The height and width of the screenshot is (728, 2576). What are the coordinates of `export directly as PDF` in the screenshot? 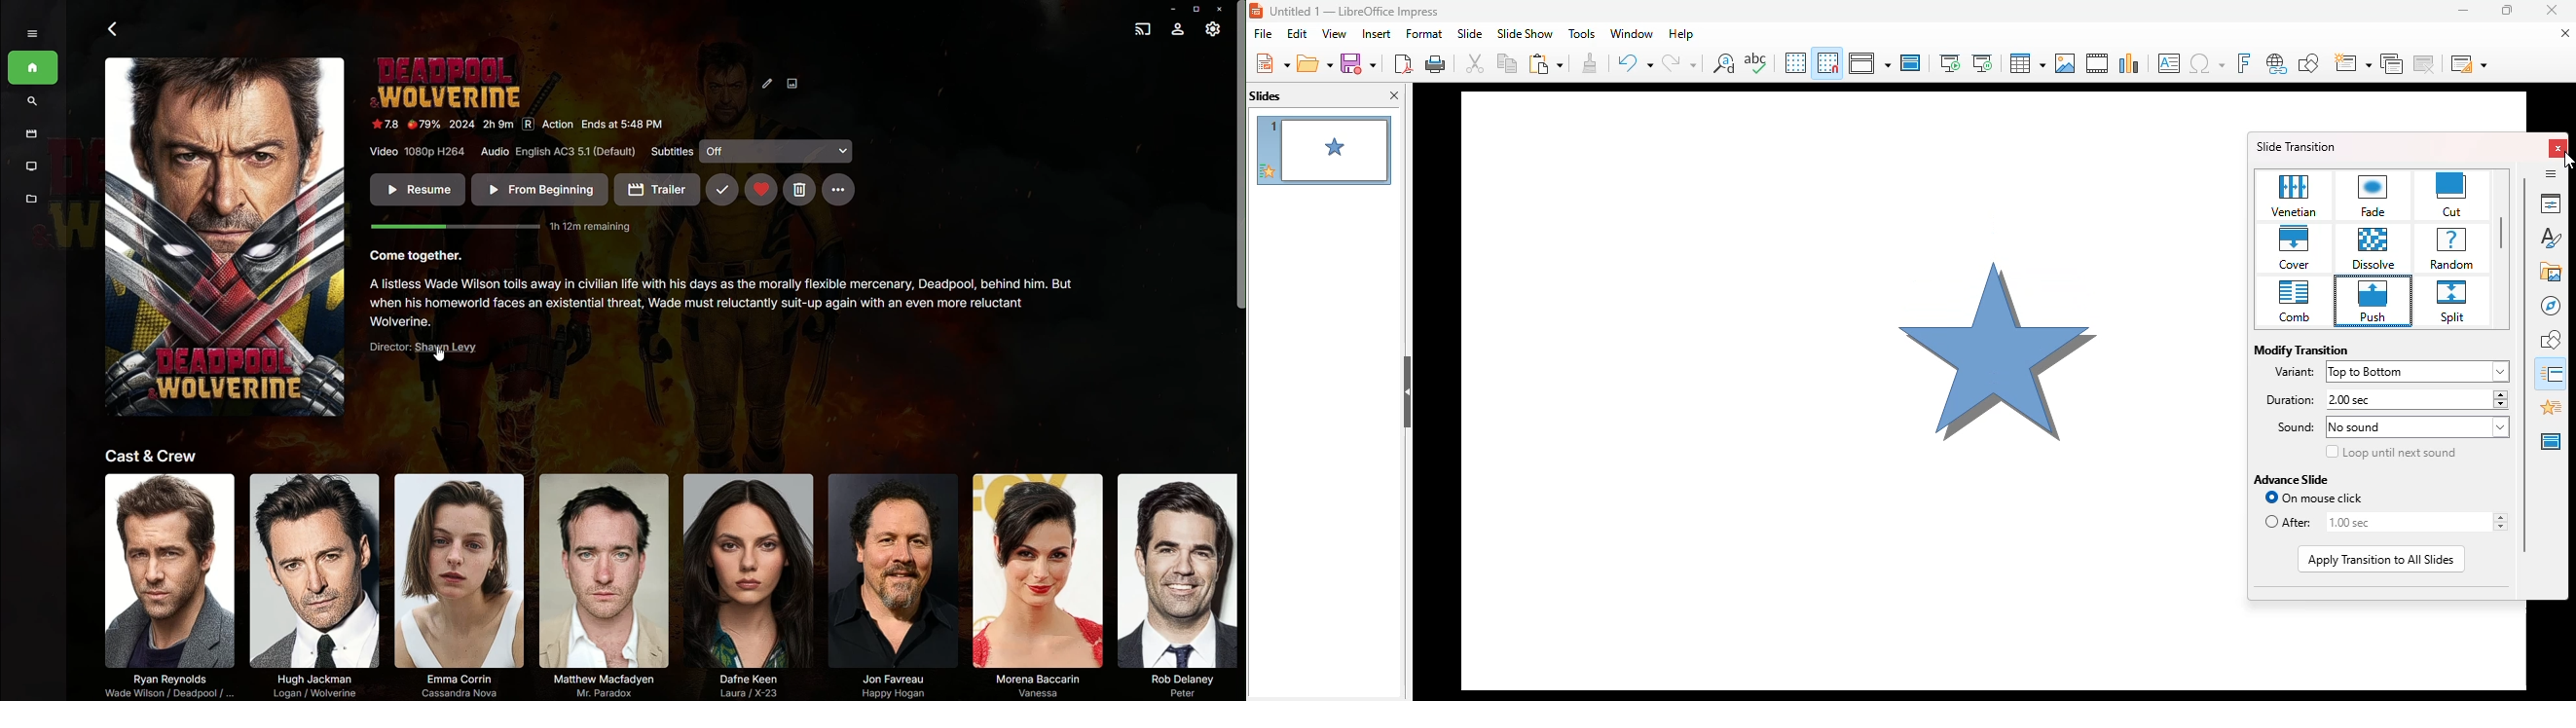 It's located at (1403, 62).